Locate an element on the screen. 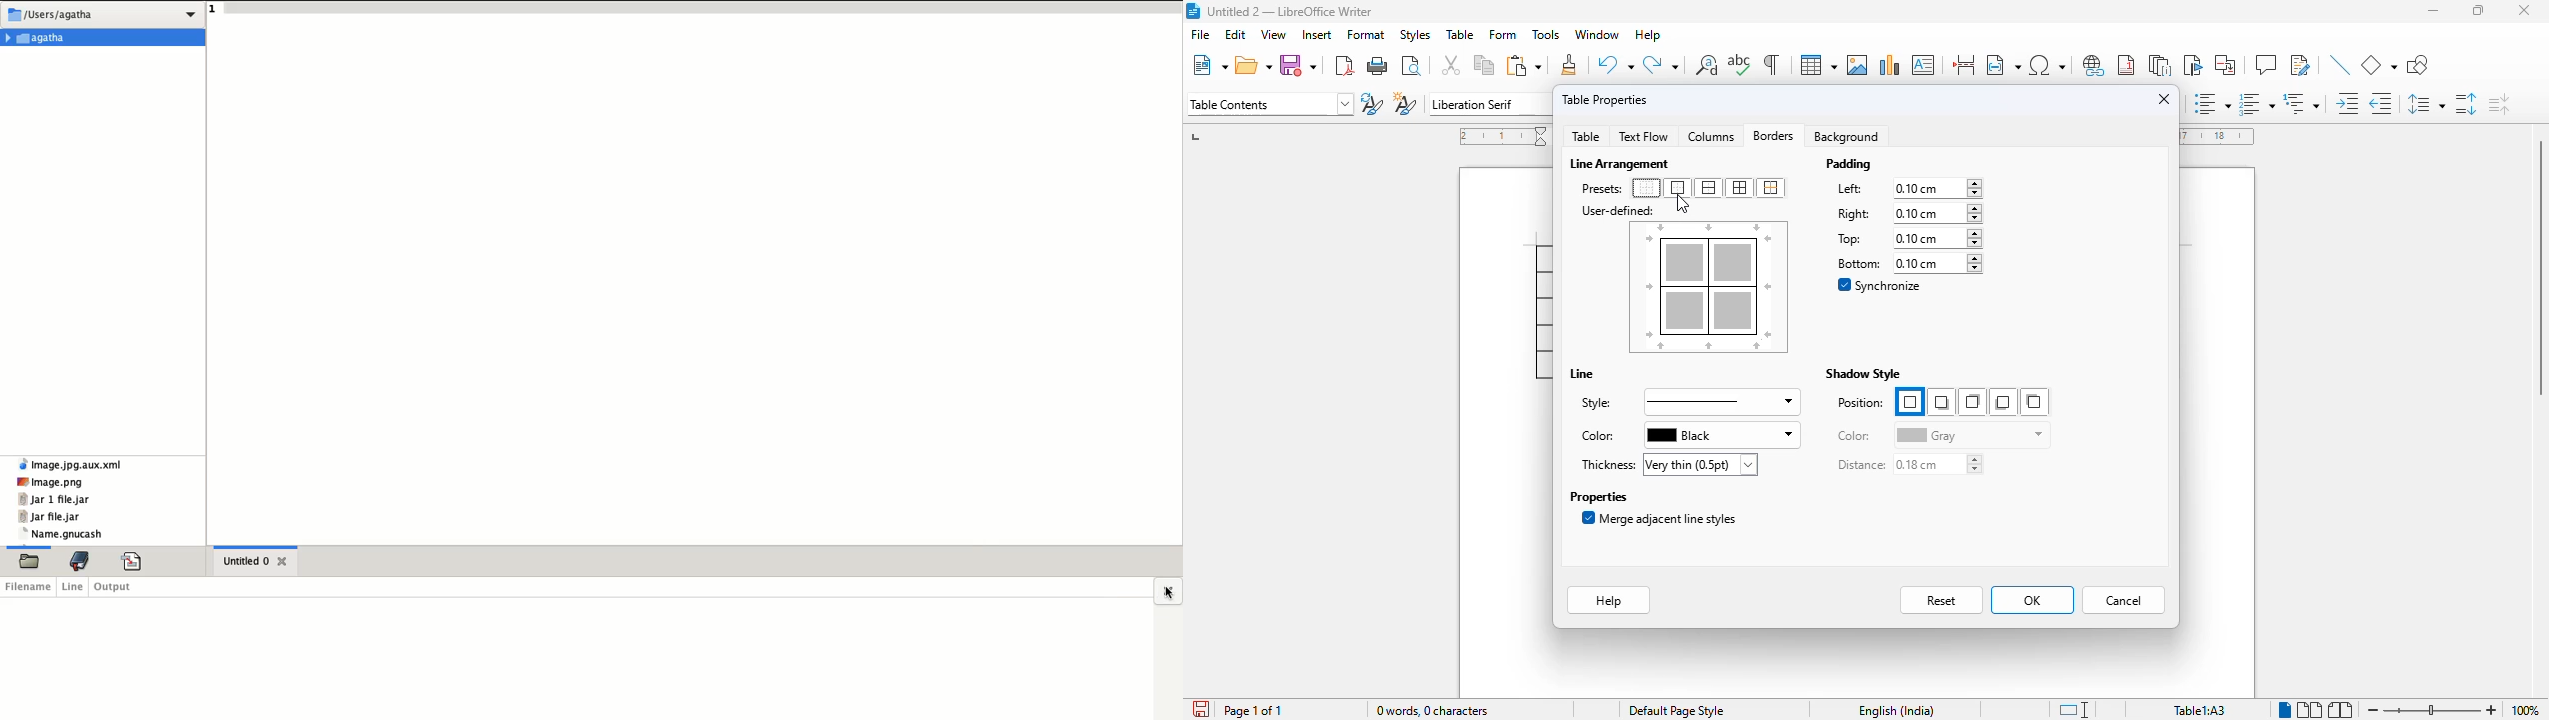  merge adjacent line styles is located at coordinates (1660, 518).